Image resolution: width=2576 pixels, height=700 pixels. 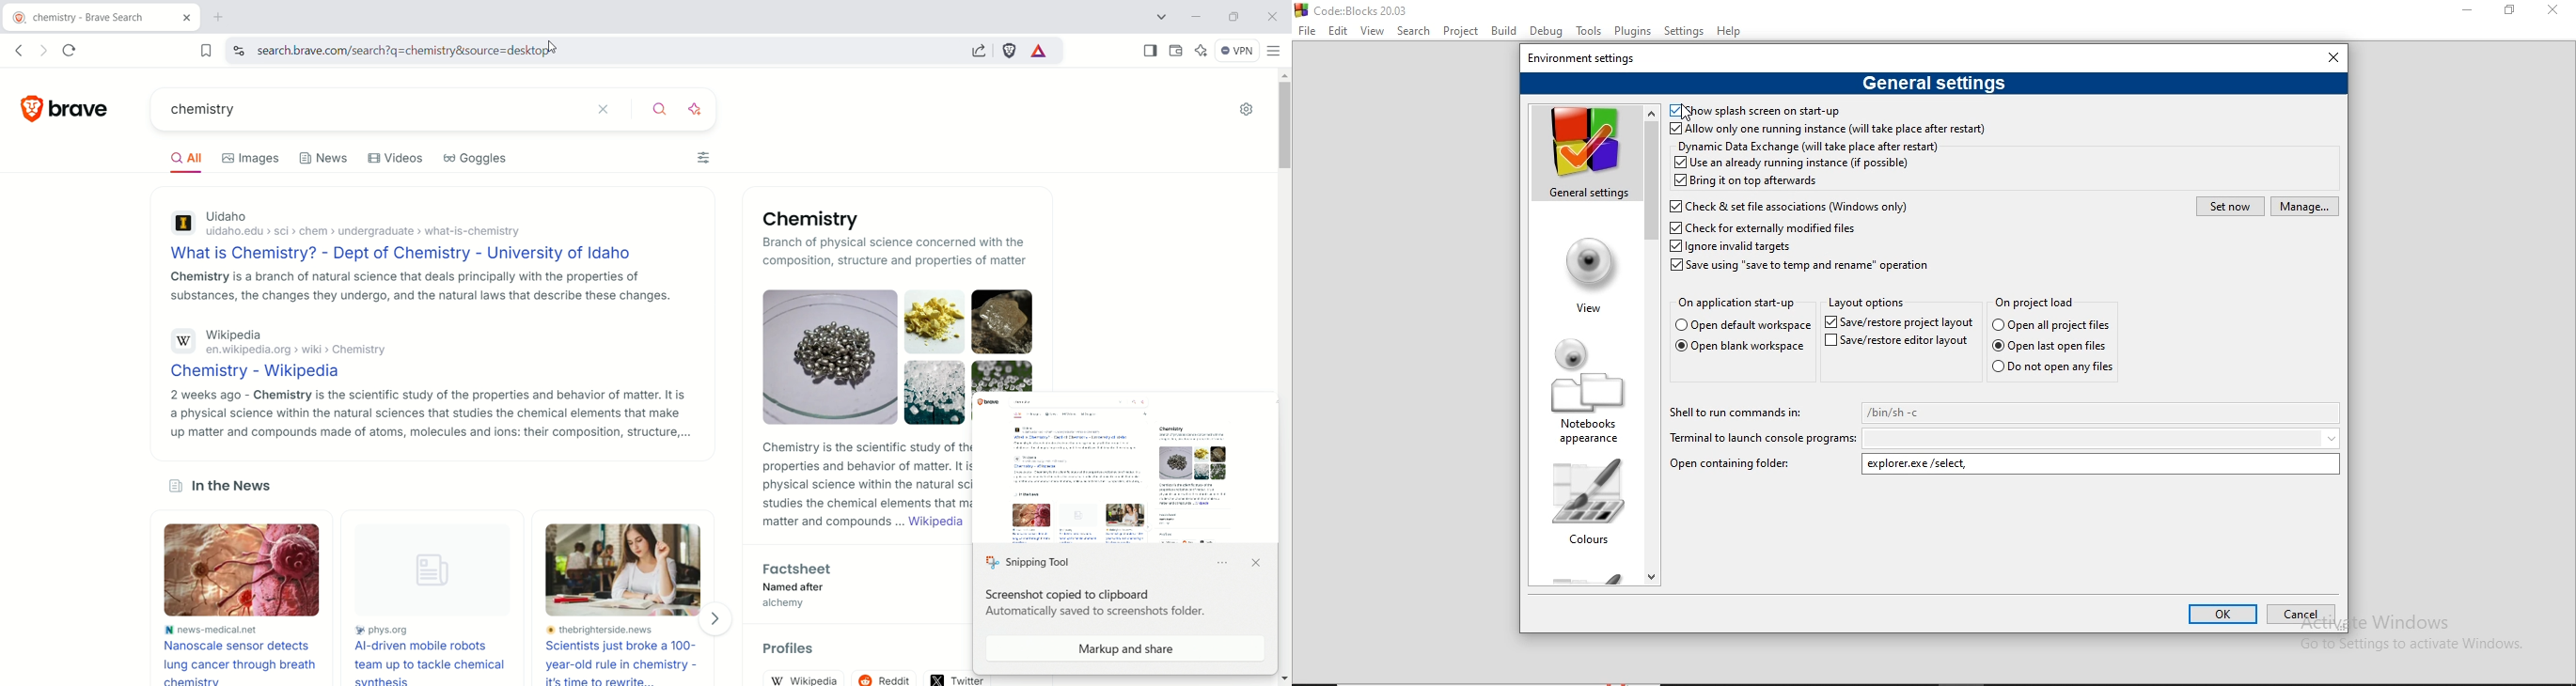 What do you see at coordinates (2333, 56) in the screenshot?
I see `close` at bounding box center [2333, 56].